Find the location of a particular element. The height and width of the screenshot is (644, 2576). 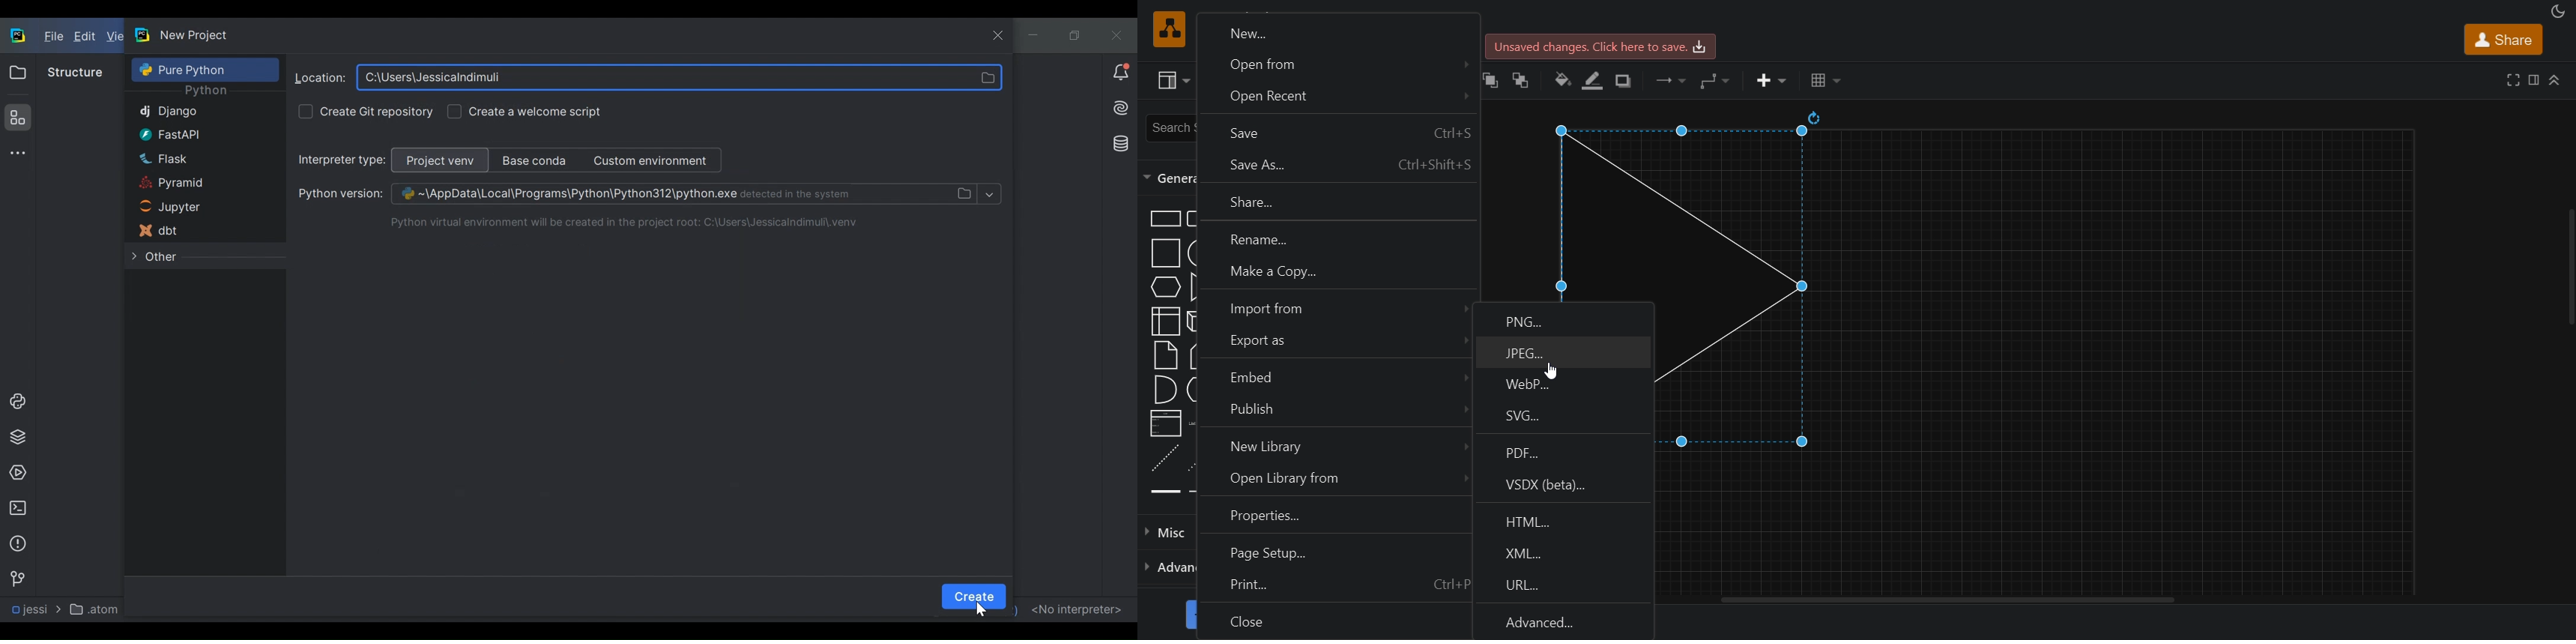

FastAPI is located at coordinates (188, 134).